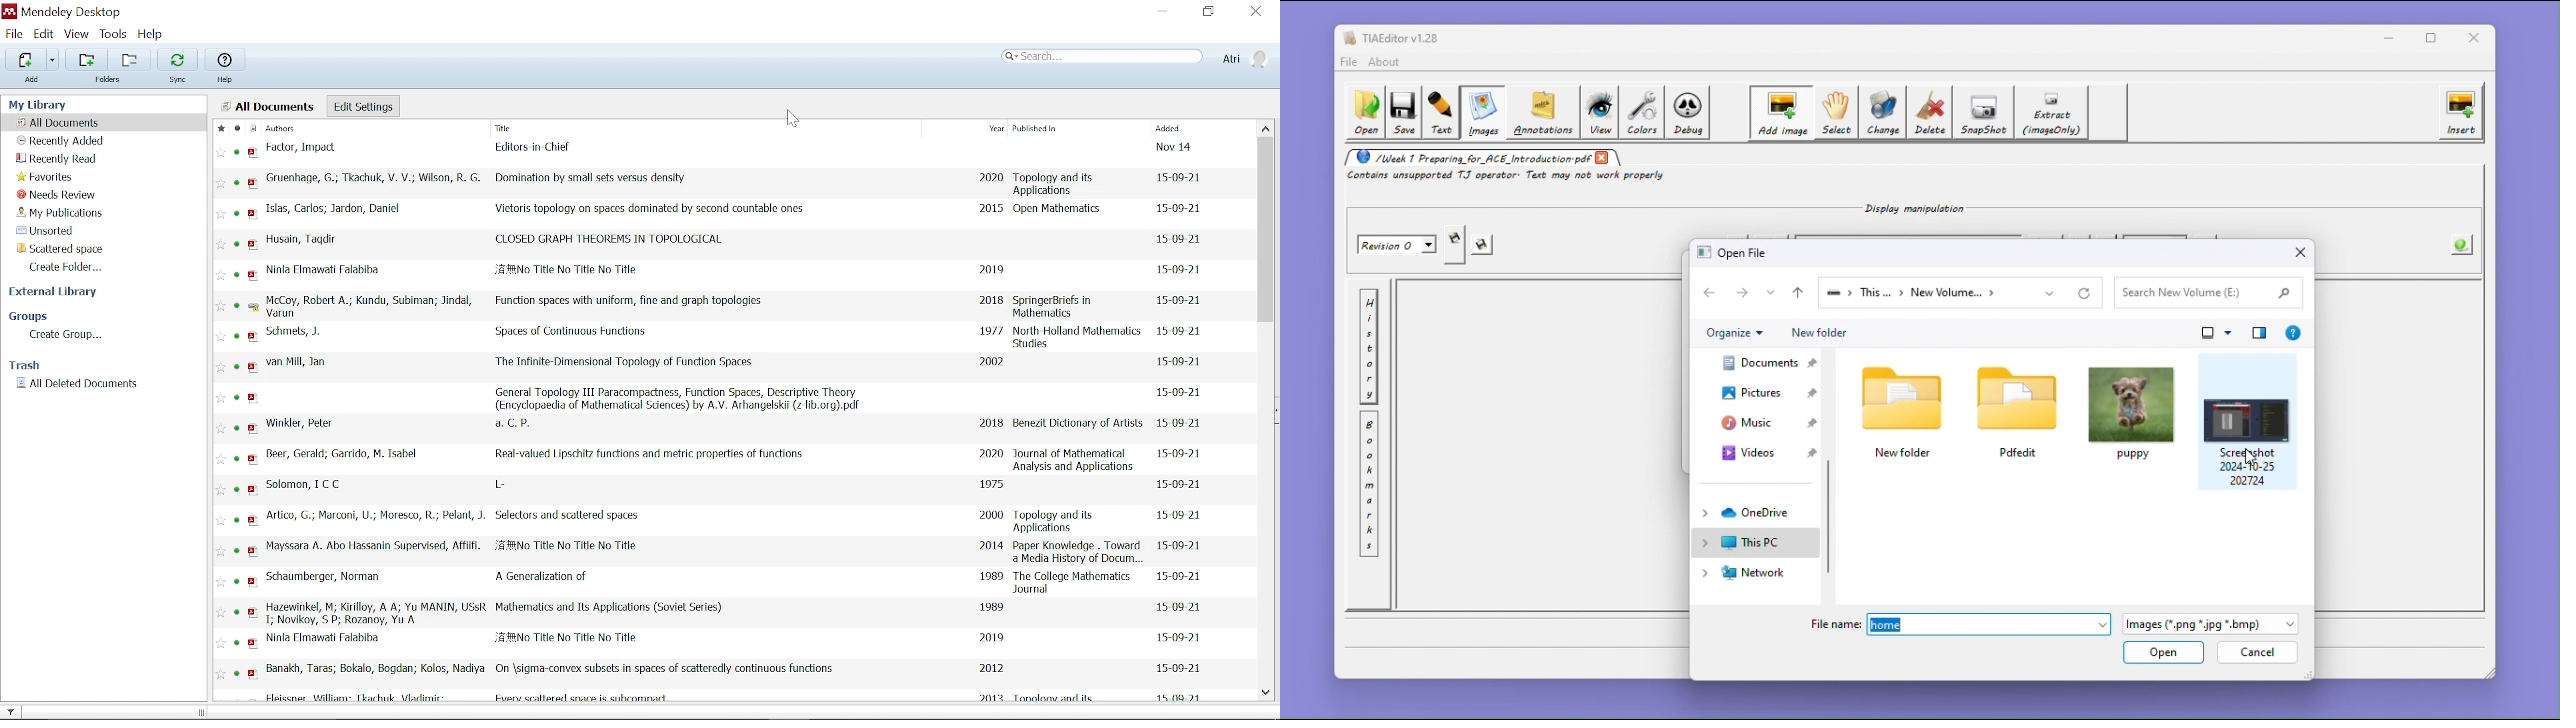  I want to click on Year, so click(996, 128).